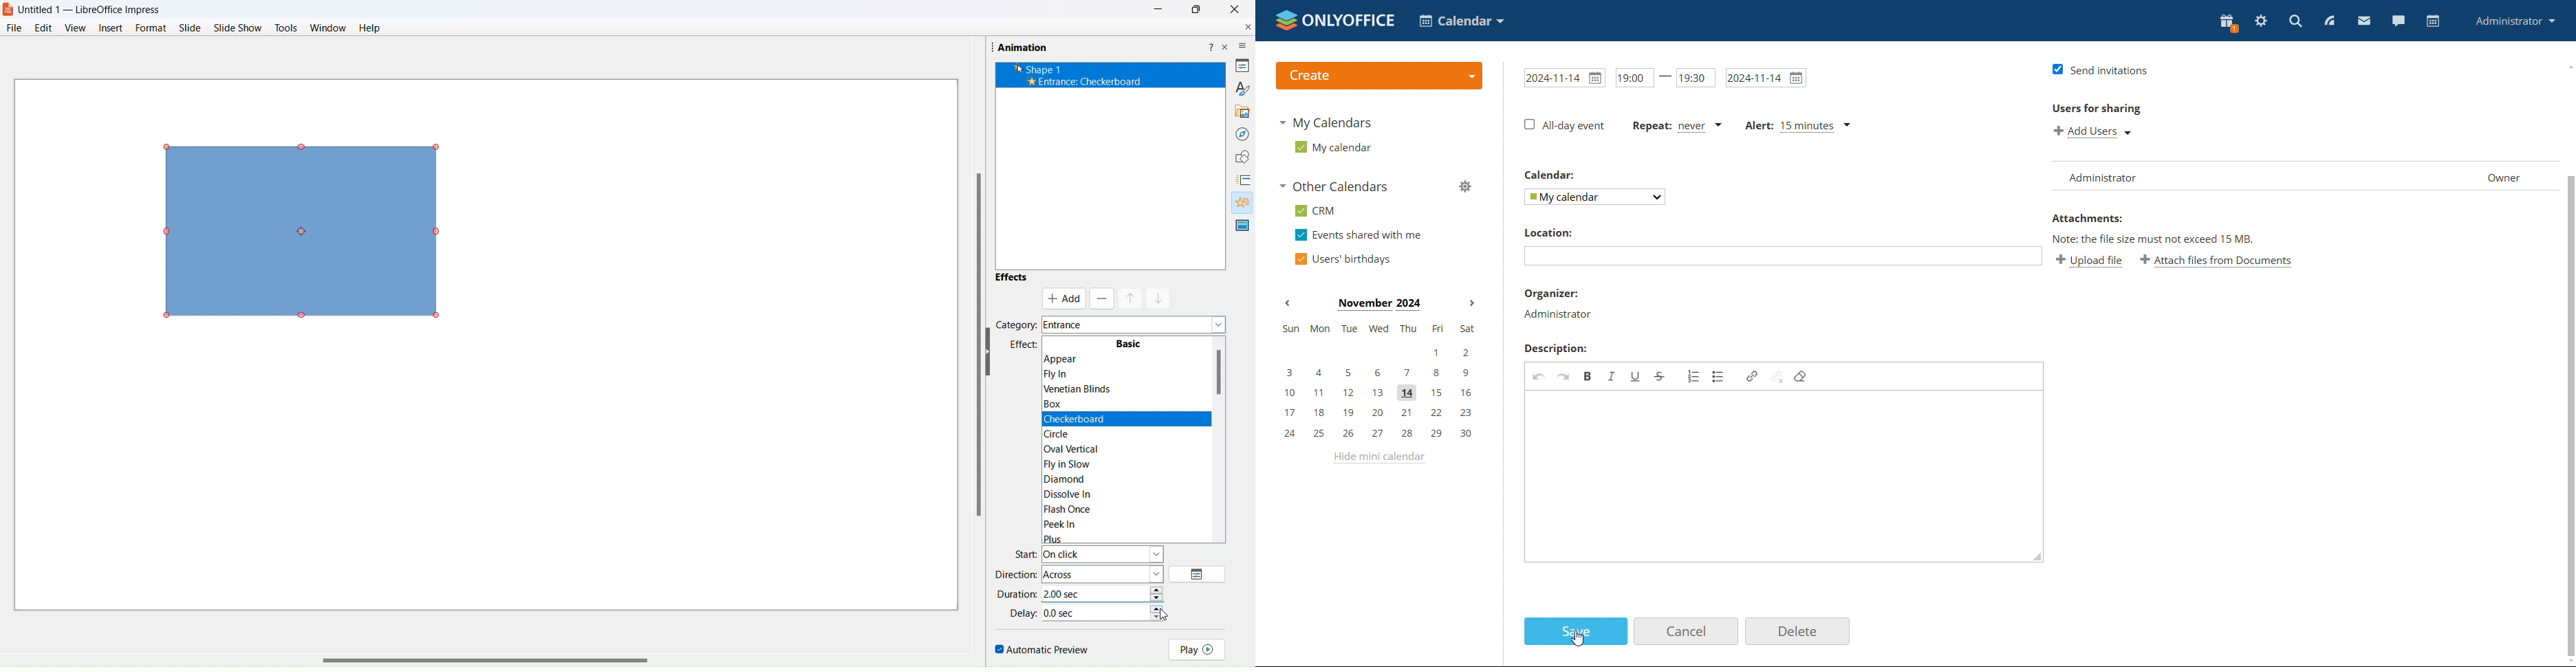  What do you see at coordinates (1610, 376) in the screenshot?
I see `italics` at bounding box center [1610, 376].